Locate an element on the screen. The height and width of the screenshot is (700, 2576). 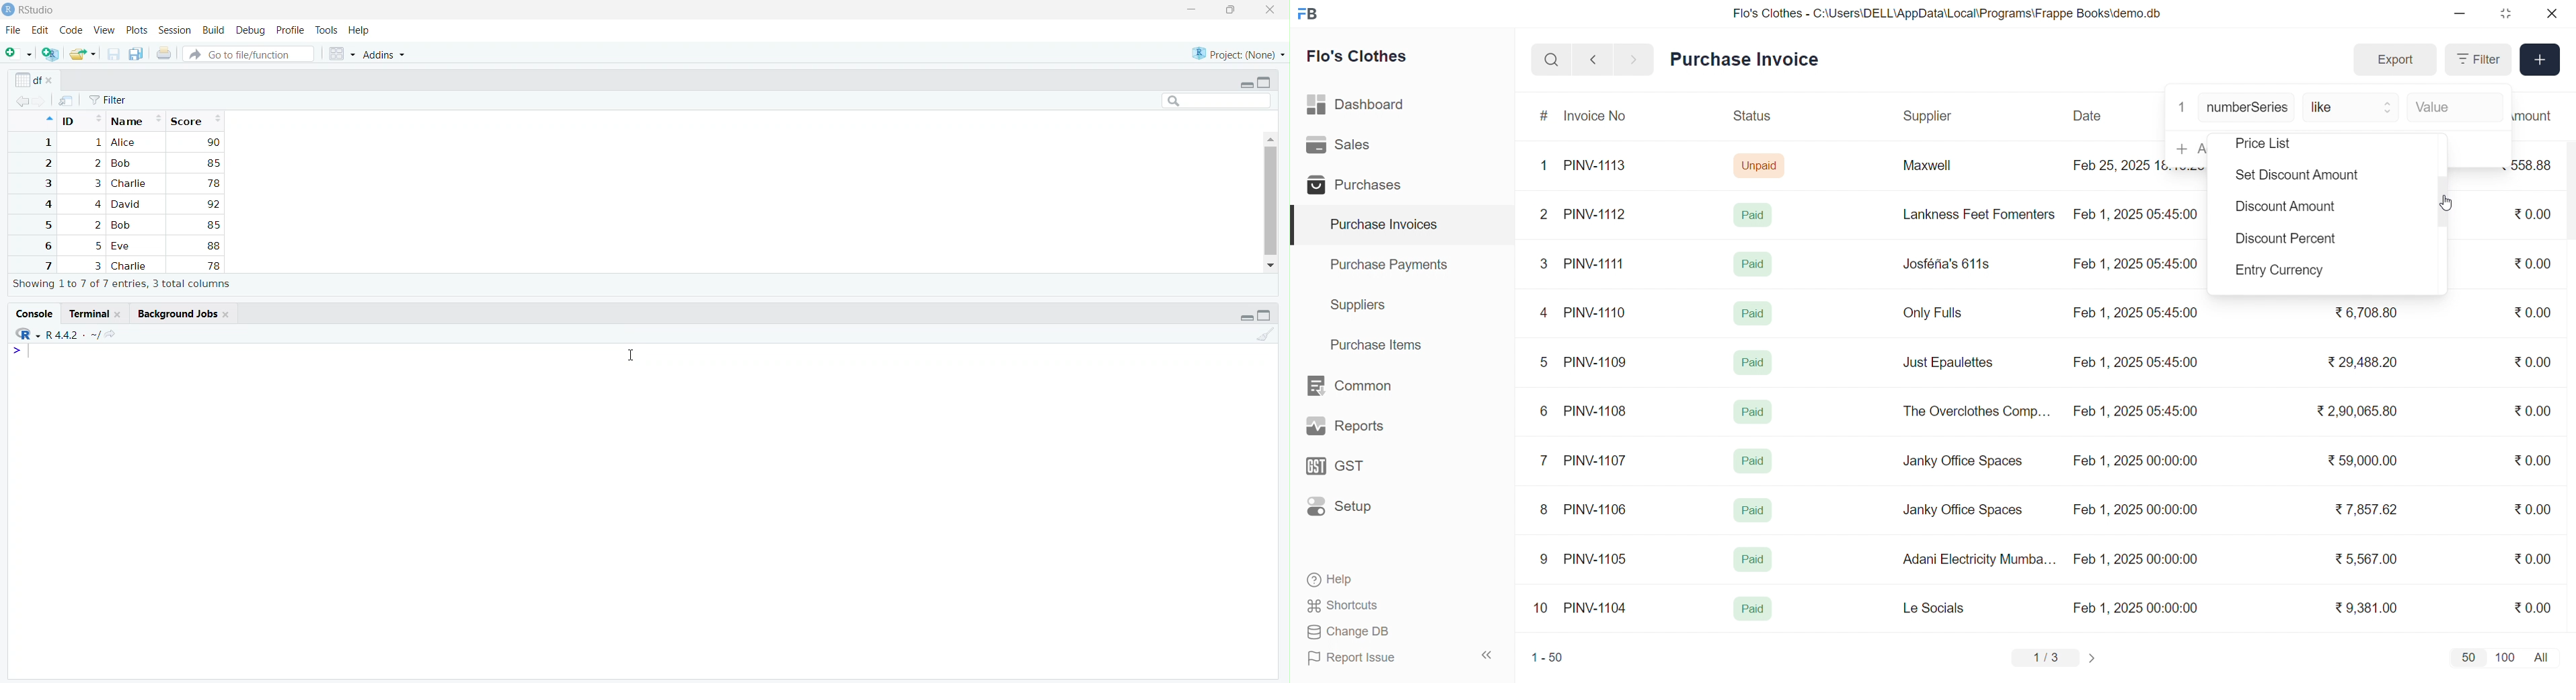
Feb 1, 2025 05:45:00 is located at coordinates (2139, 213).